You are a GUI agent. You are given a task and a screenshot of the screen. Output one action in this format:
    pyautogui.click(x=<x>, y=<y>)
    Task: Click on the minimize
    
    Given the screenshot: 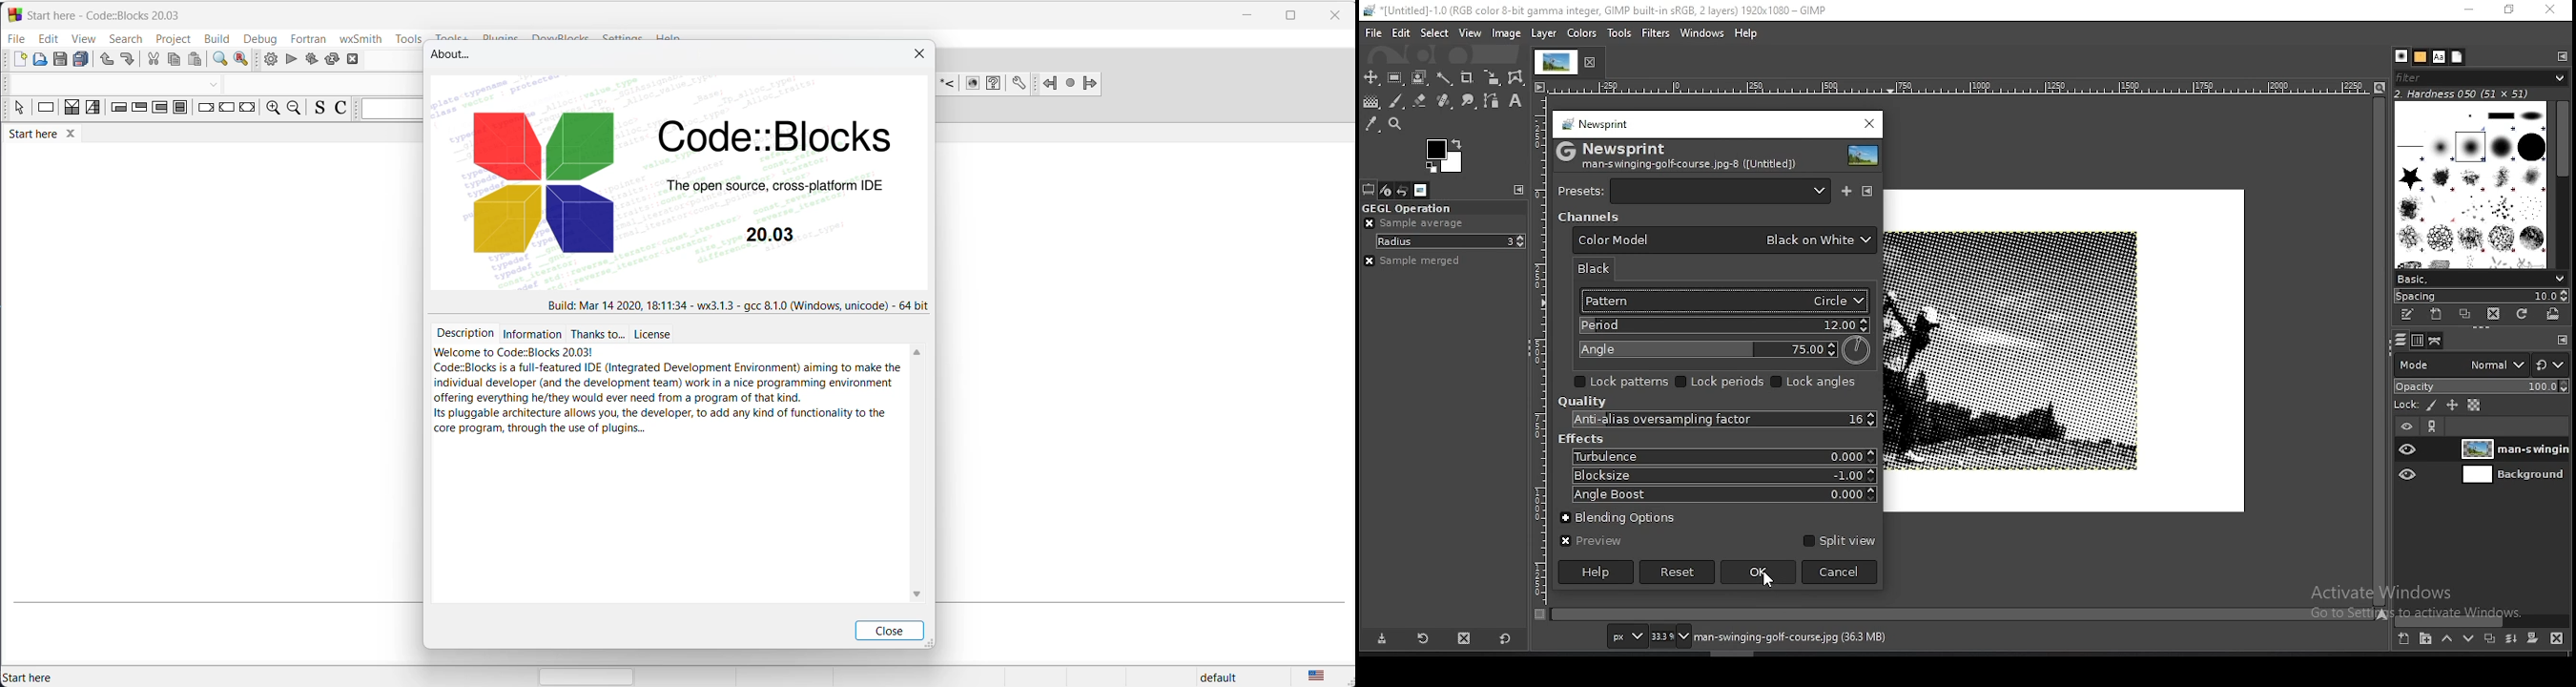 What is the action you would take?
    pyautogui.click(x=2470, y=10)
    